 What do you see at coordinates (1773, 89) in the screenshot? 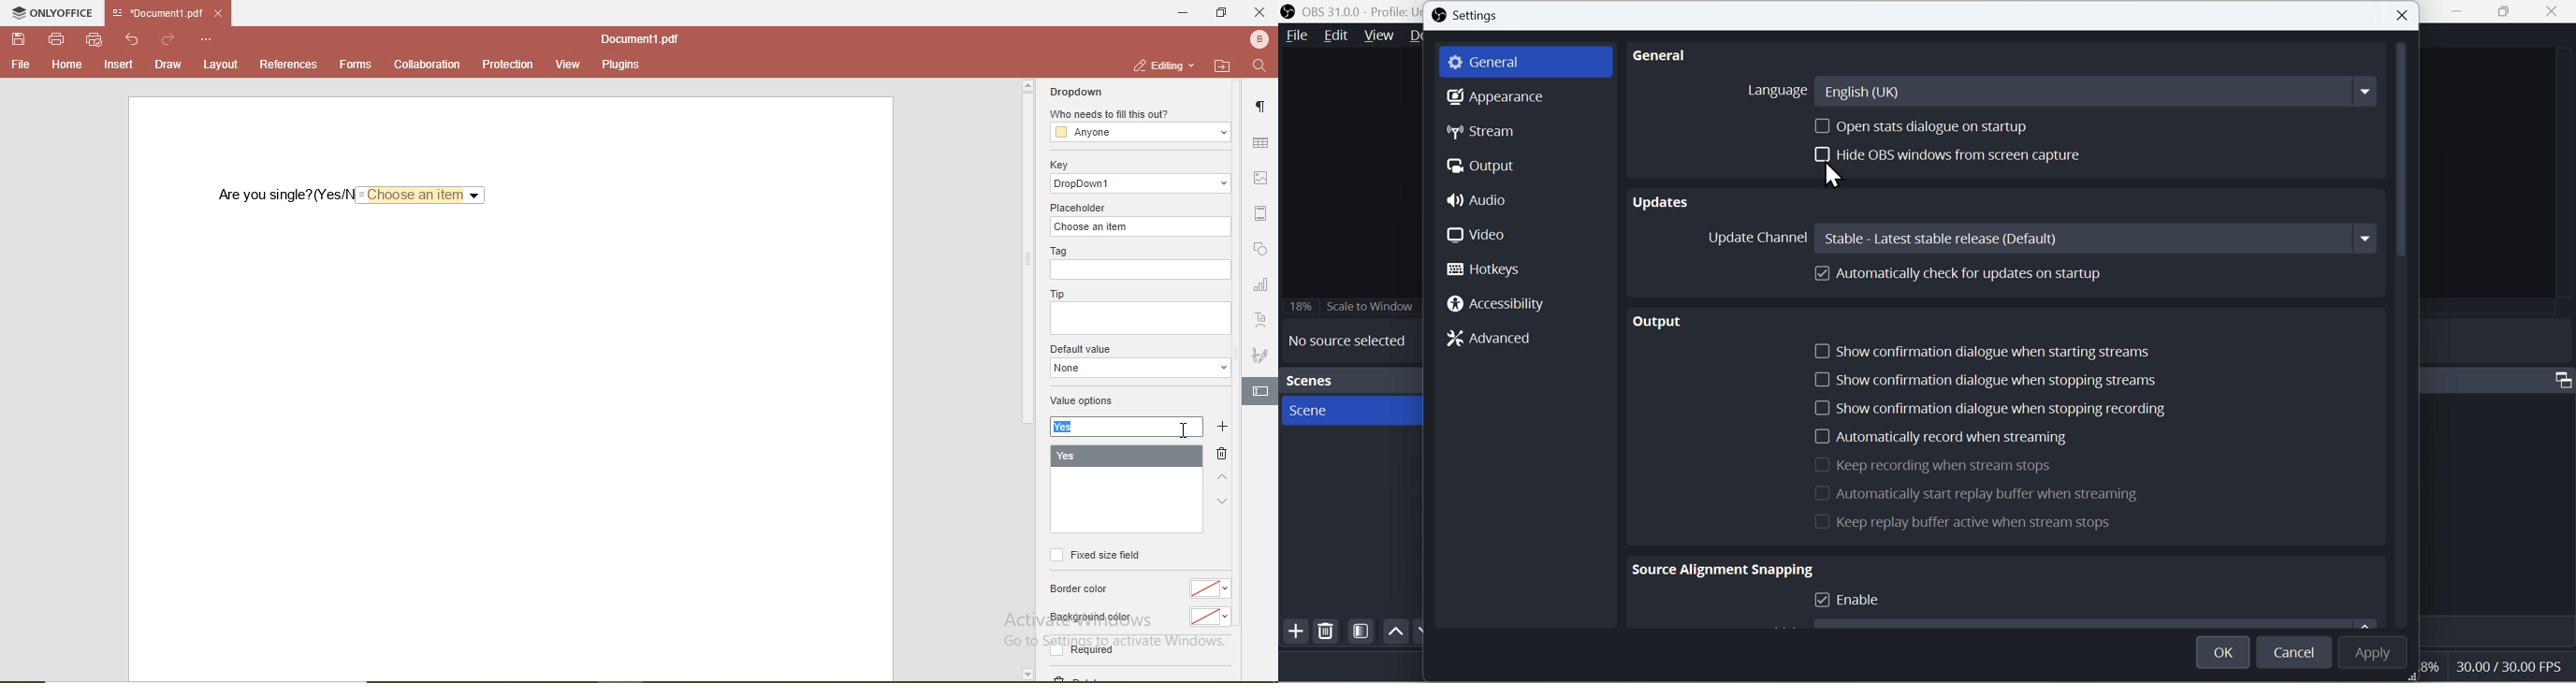
I see `Language` at bounding box center [1773, 89].